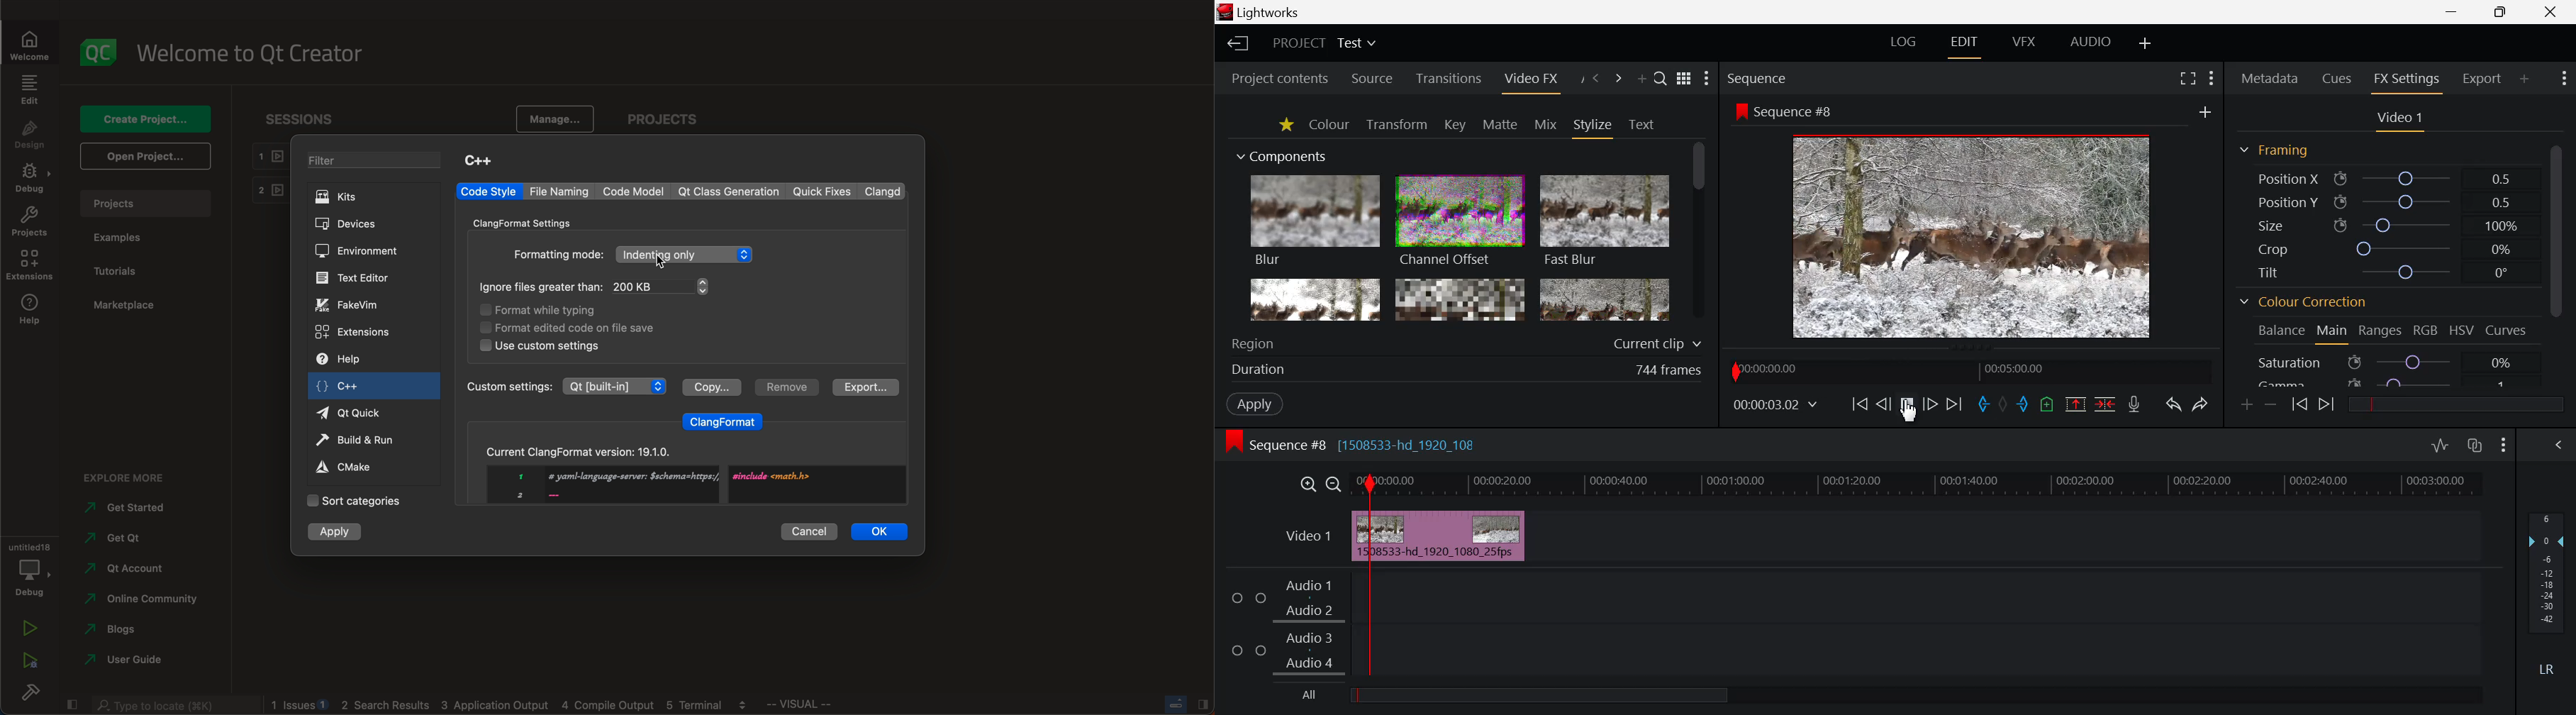 Image resolution: width=2576 pixels, height=728 pixels. I want to click on custom settings, so click(540, 346).